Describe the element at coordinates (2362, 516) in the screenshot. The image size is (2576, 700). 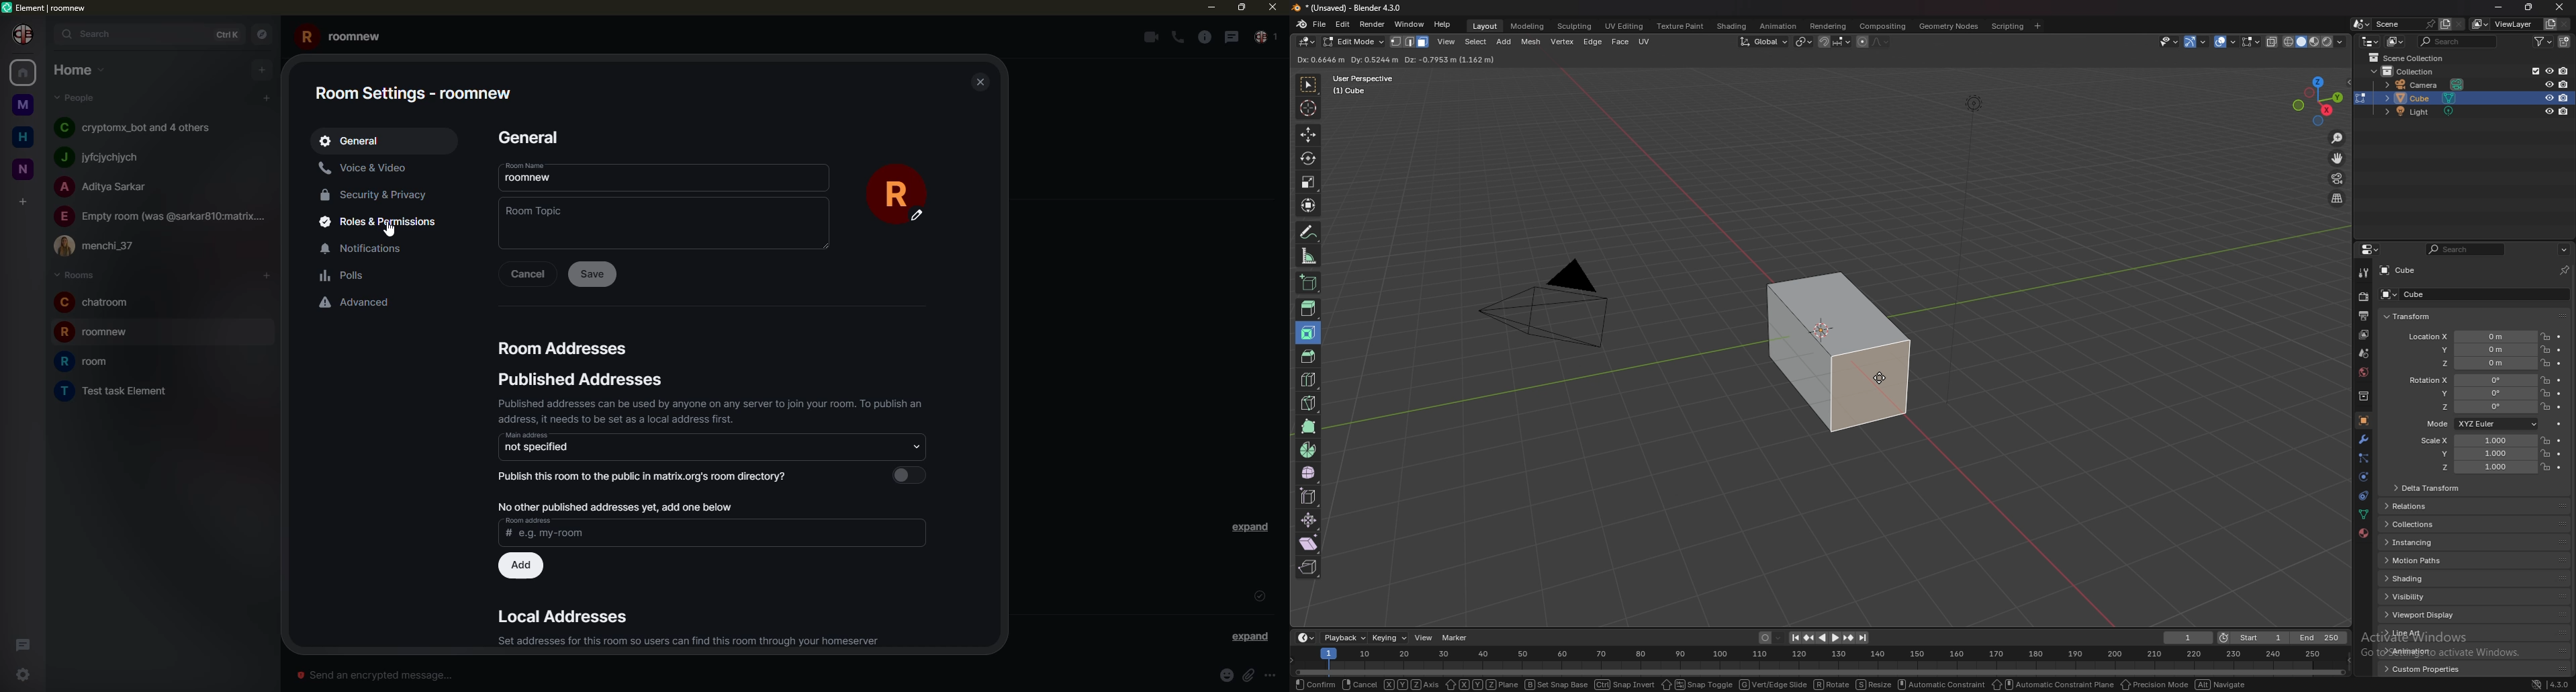
I see `data` at that location.